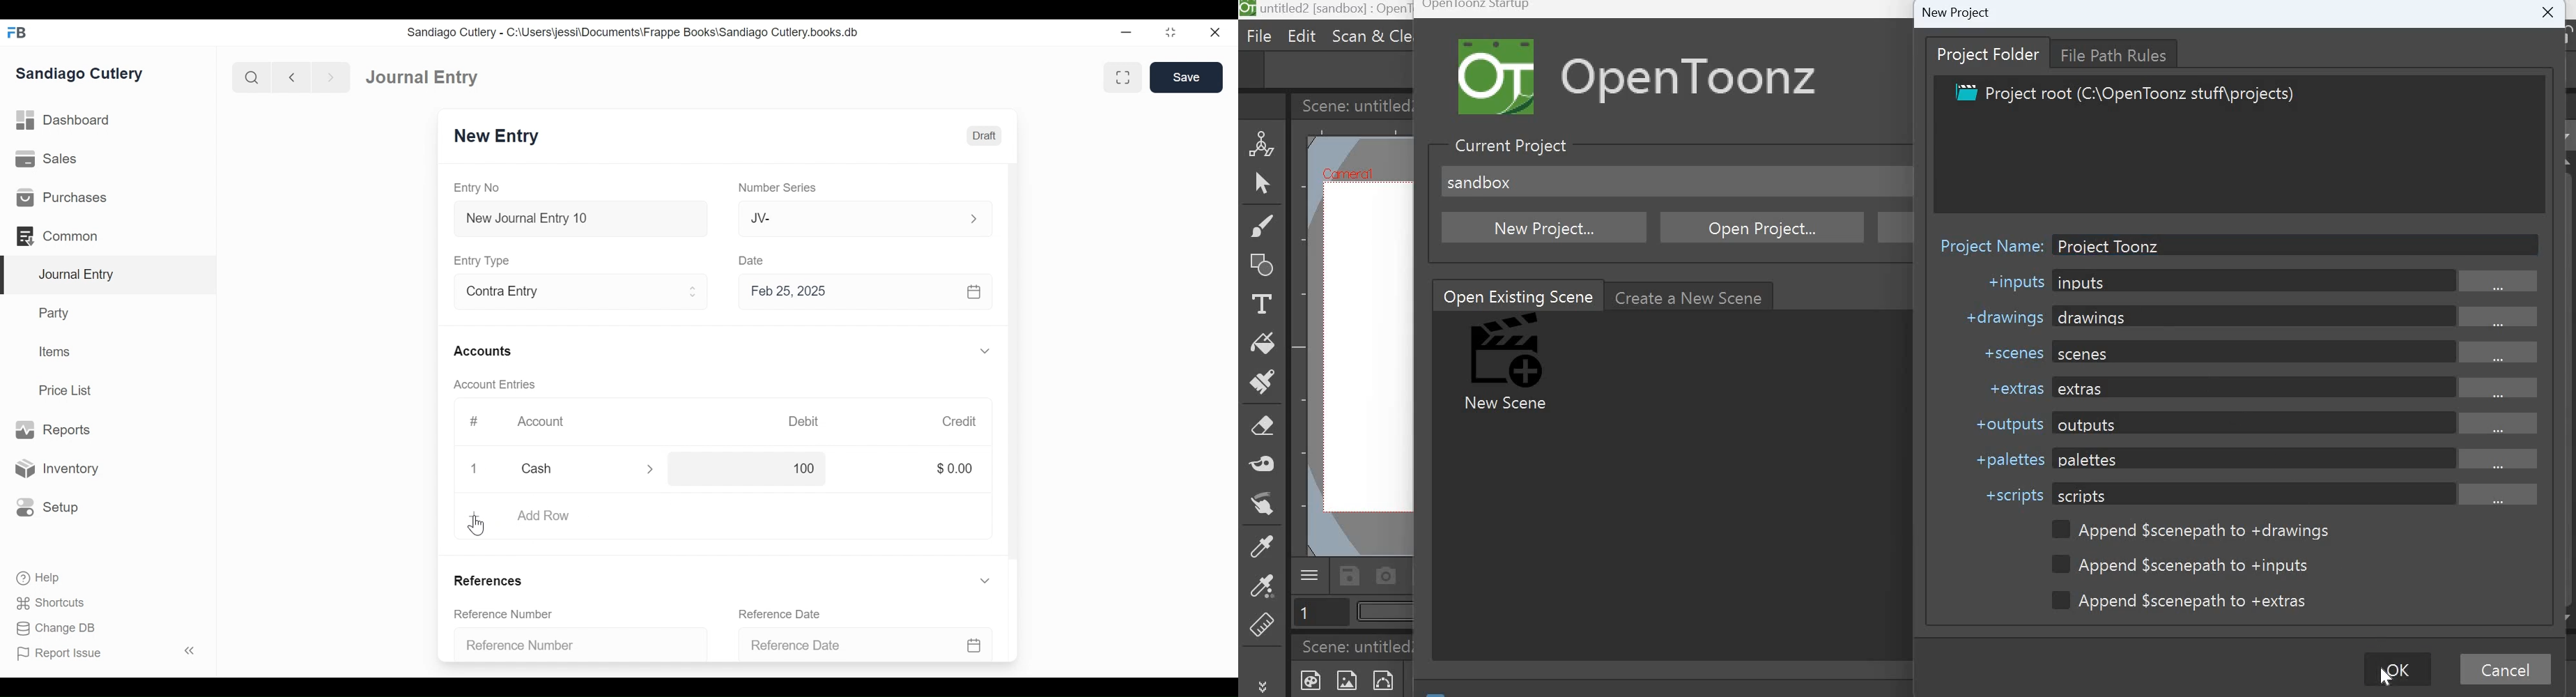 The width and height of the screenshot is (2576, 700). What do you see at coordinates (635, 34) in the screenshot?
I see `Sandiago Cutlery - C:\Users\jessi\Documents\Frappe Books\Sandiago Cutlery.books.db` at bounding box center [635, 34].